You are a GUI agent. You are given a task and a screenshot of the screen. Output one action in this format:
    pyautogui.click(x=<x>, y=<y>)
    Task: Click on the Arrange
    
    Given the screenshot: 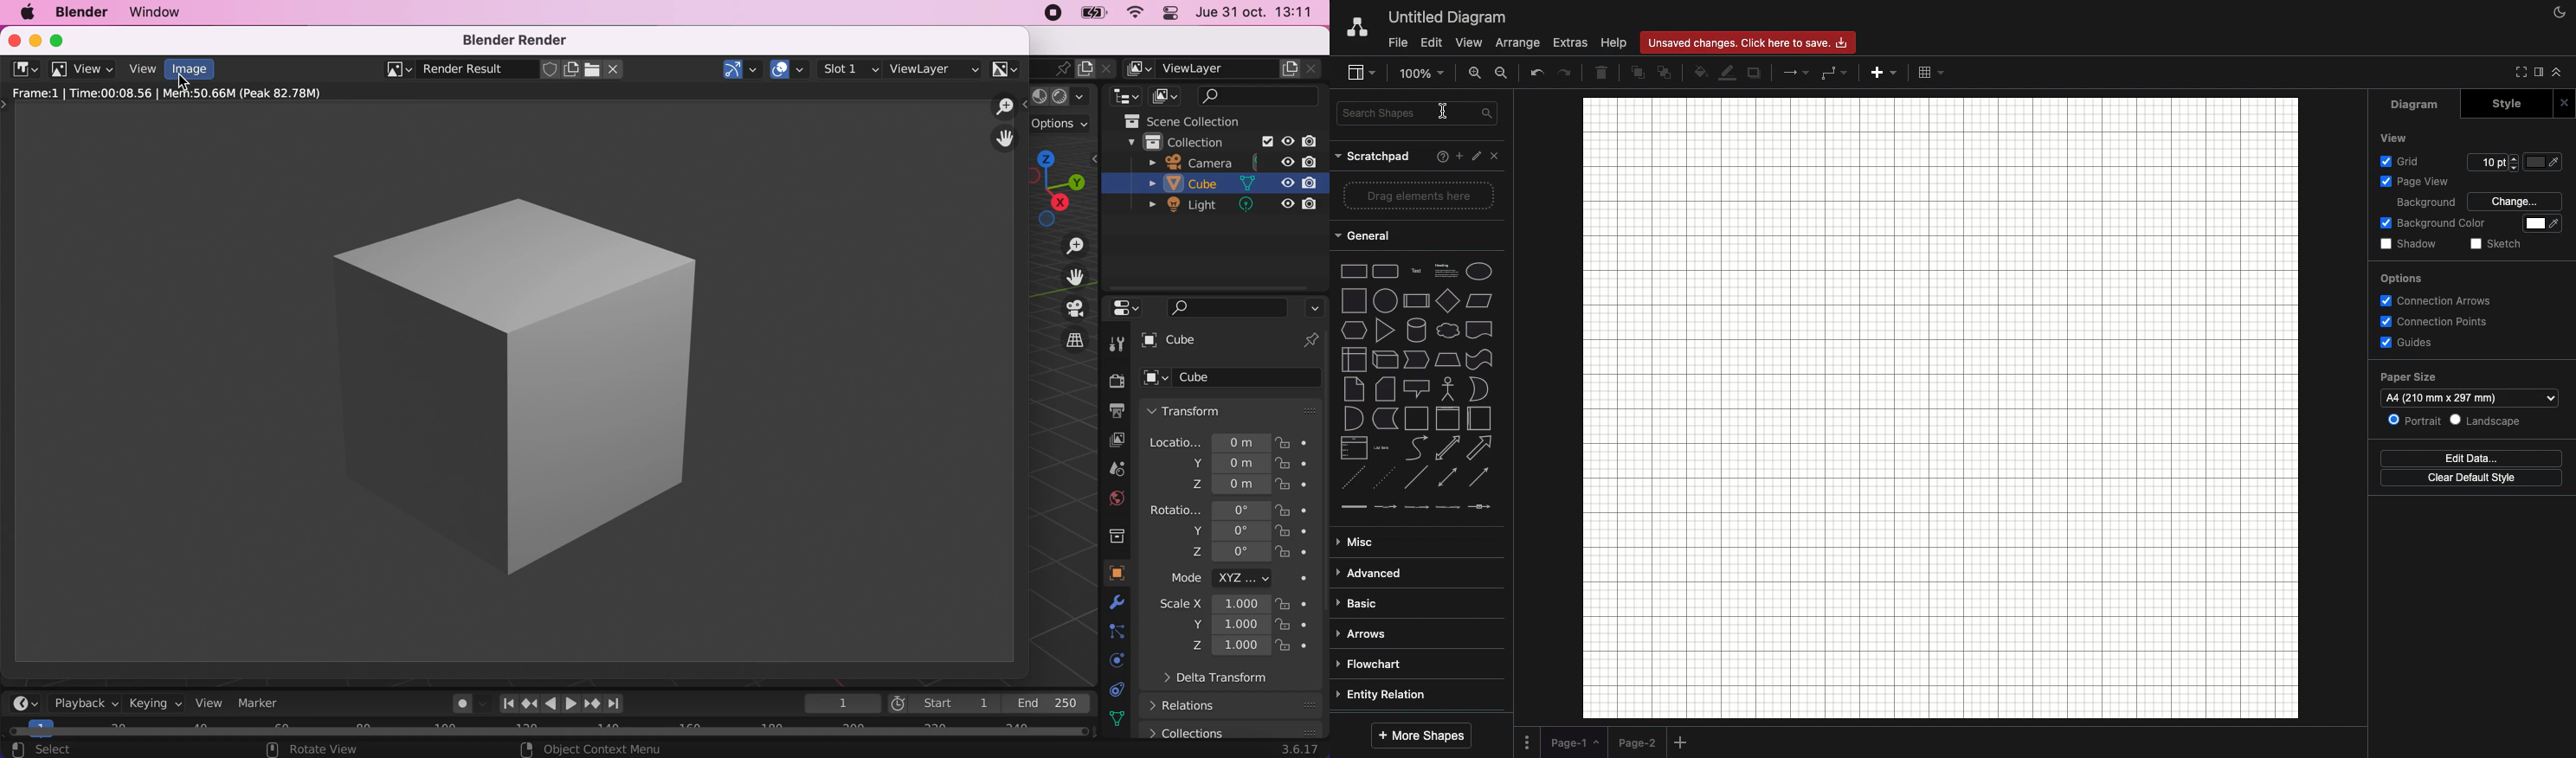 What is the action you would take?
    pyautogui.click(x=1520, y=42)
    